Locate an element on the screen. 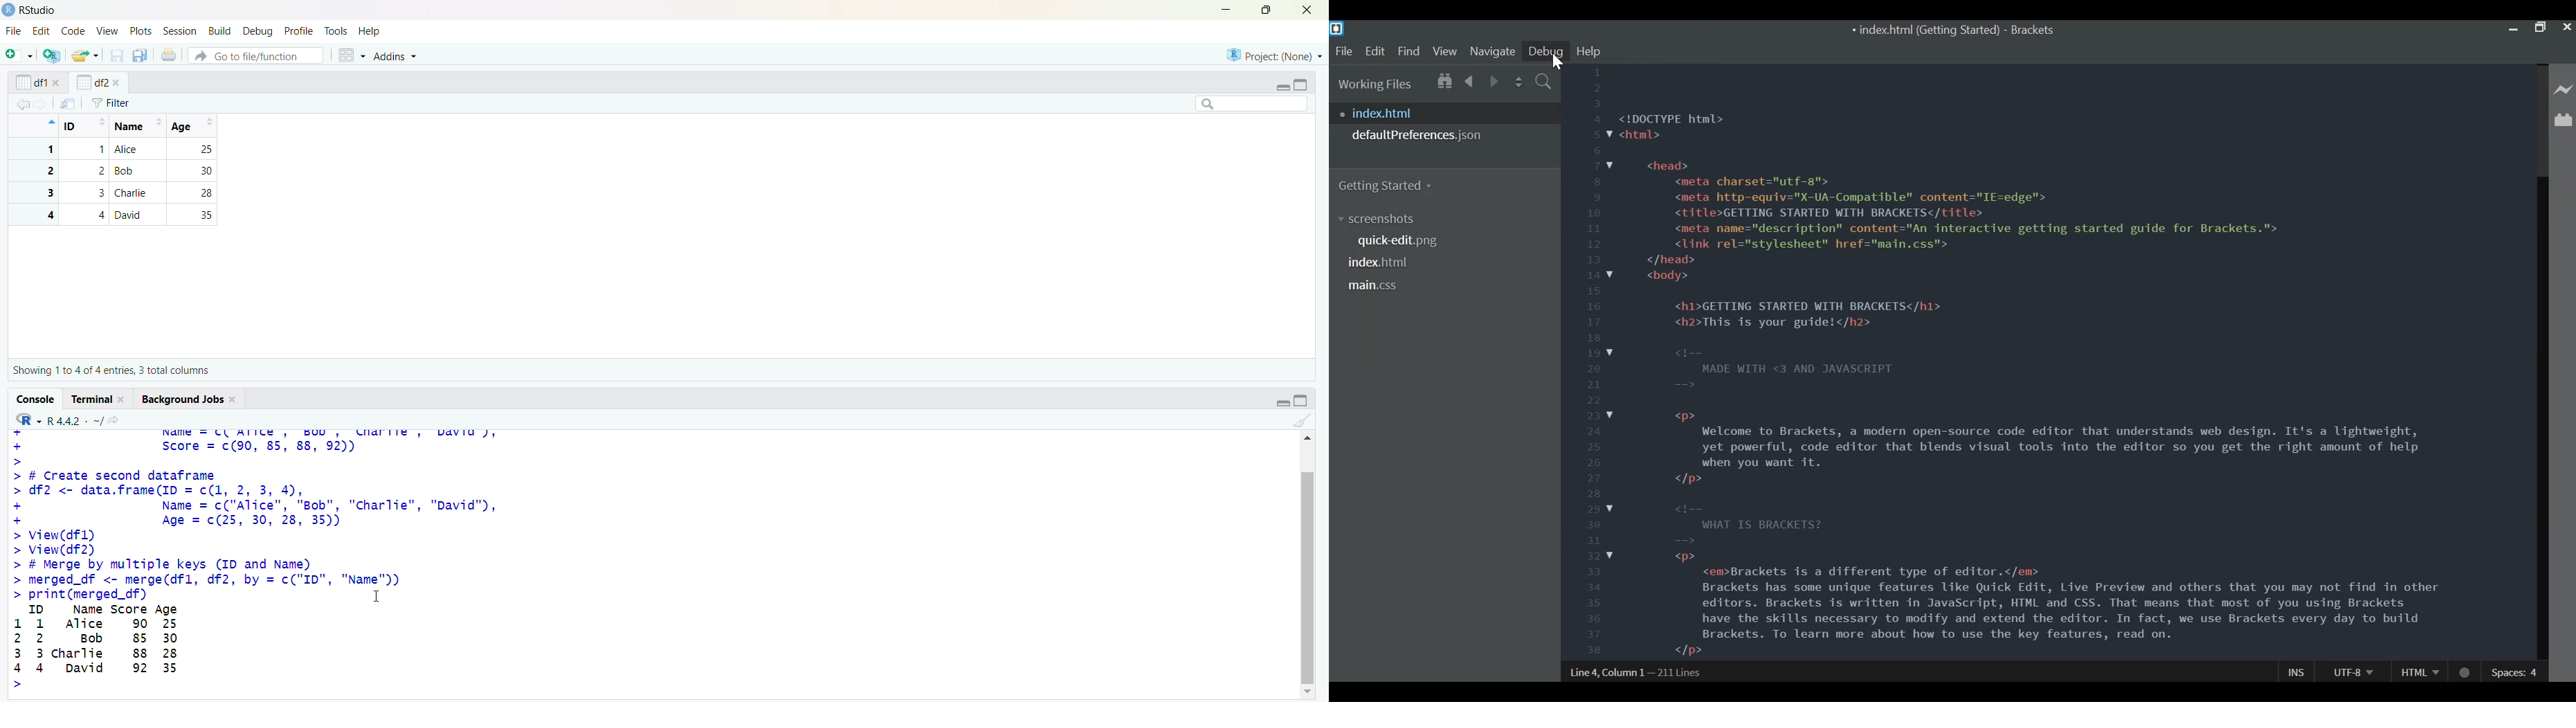 The image size is (2576, 728). scrollbar is located at coordinates (1308, 577).